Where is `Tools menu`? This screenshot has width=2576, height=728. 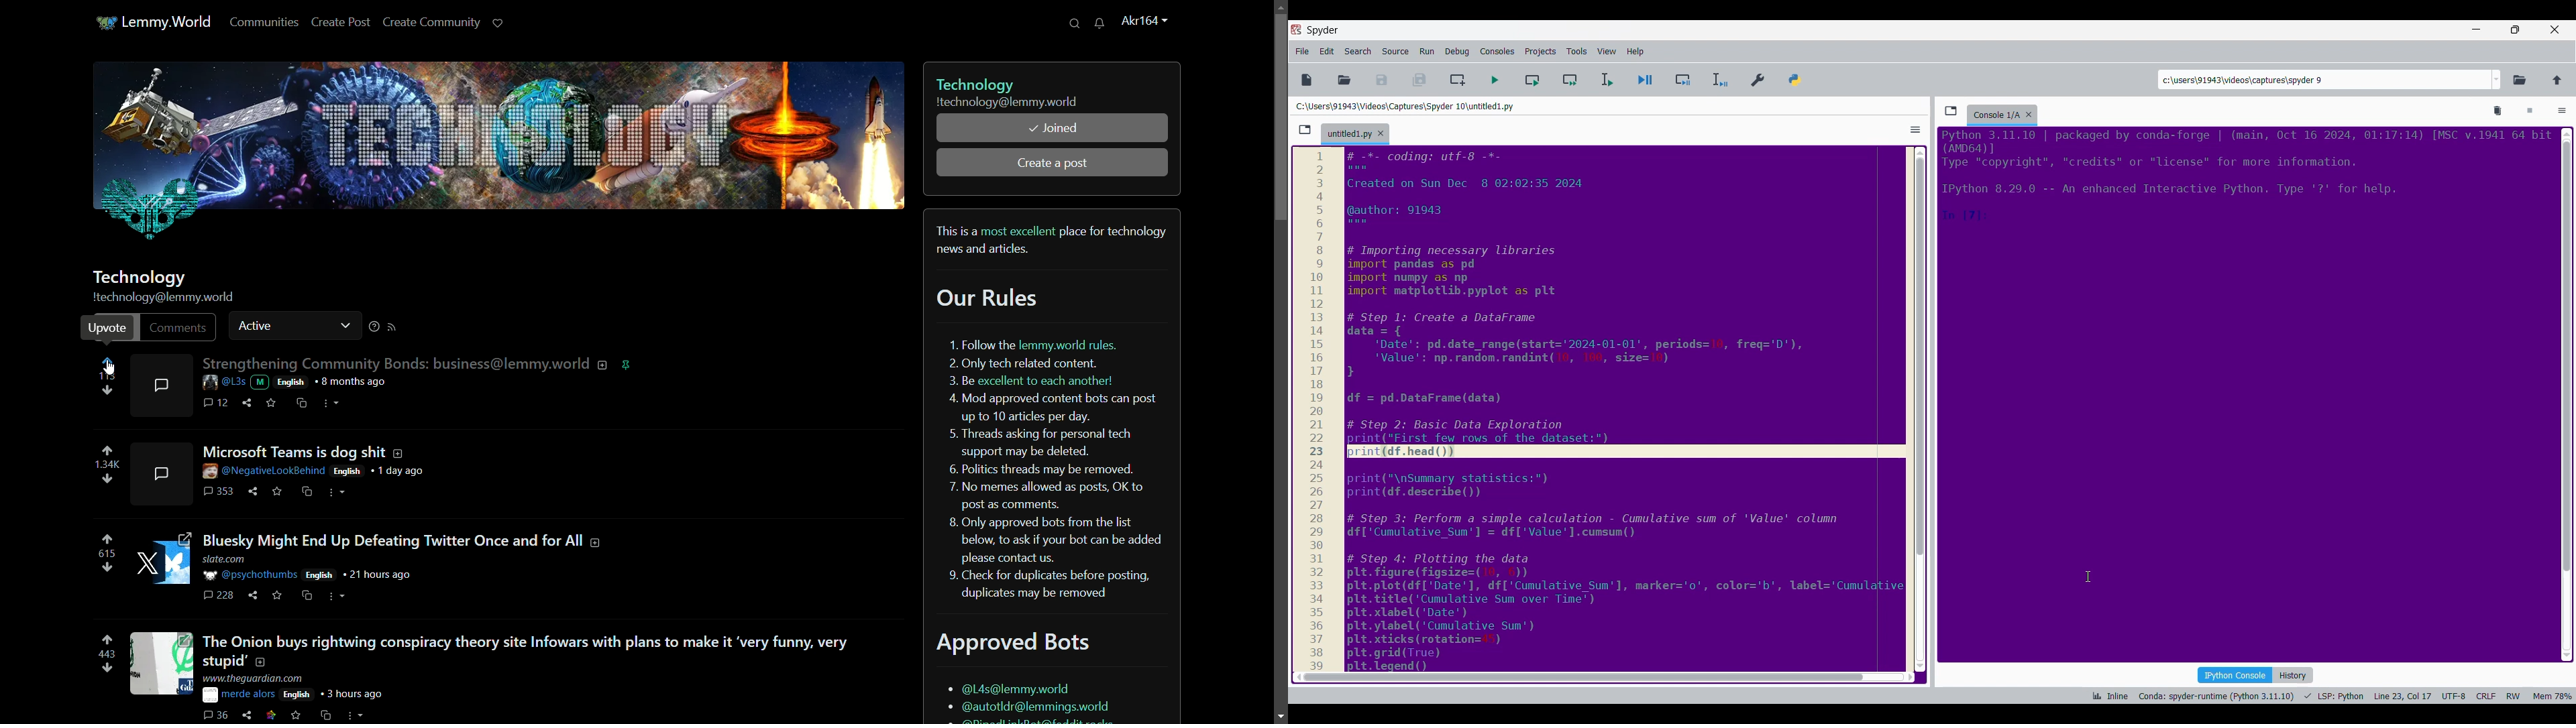 Tools menu is located at coordinates (1576, 52).